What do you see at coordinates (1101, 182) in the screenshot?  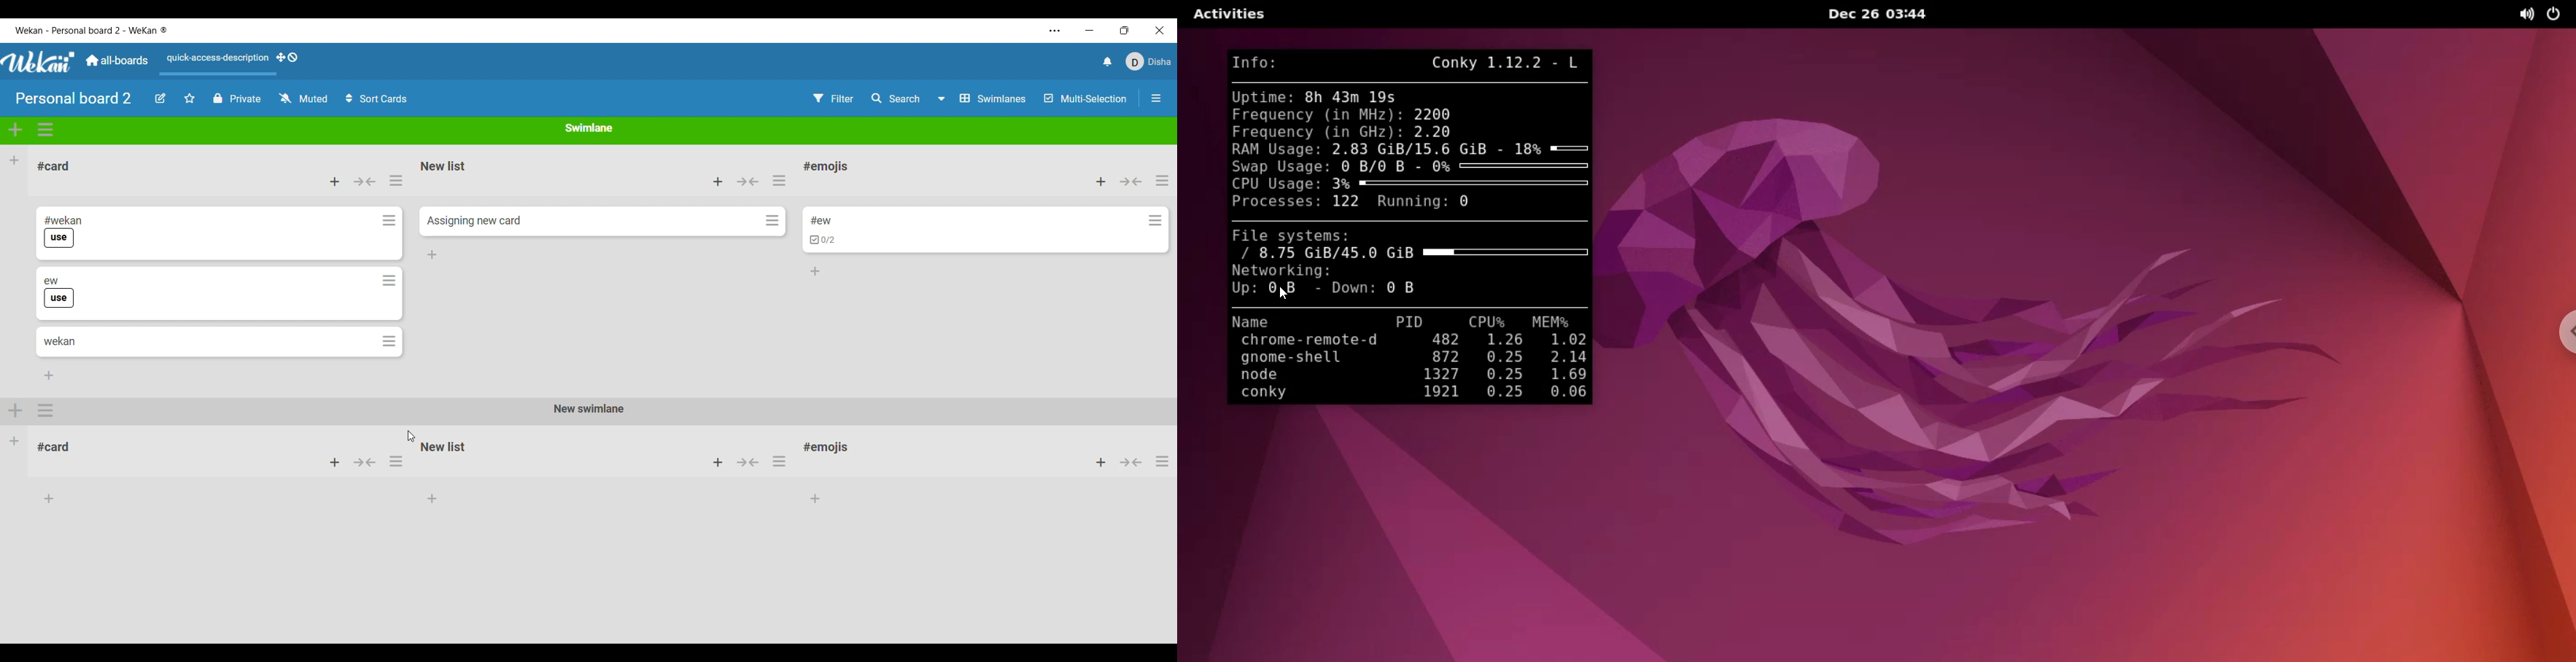 I see `Add card to top of list` at bounding box center [1101, 182].